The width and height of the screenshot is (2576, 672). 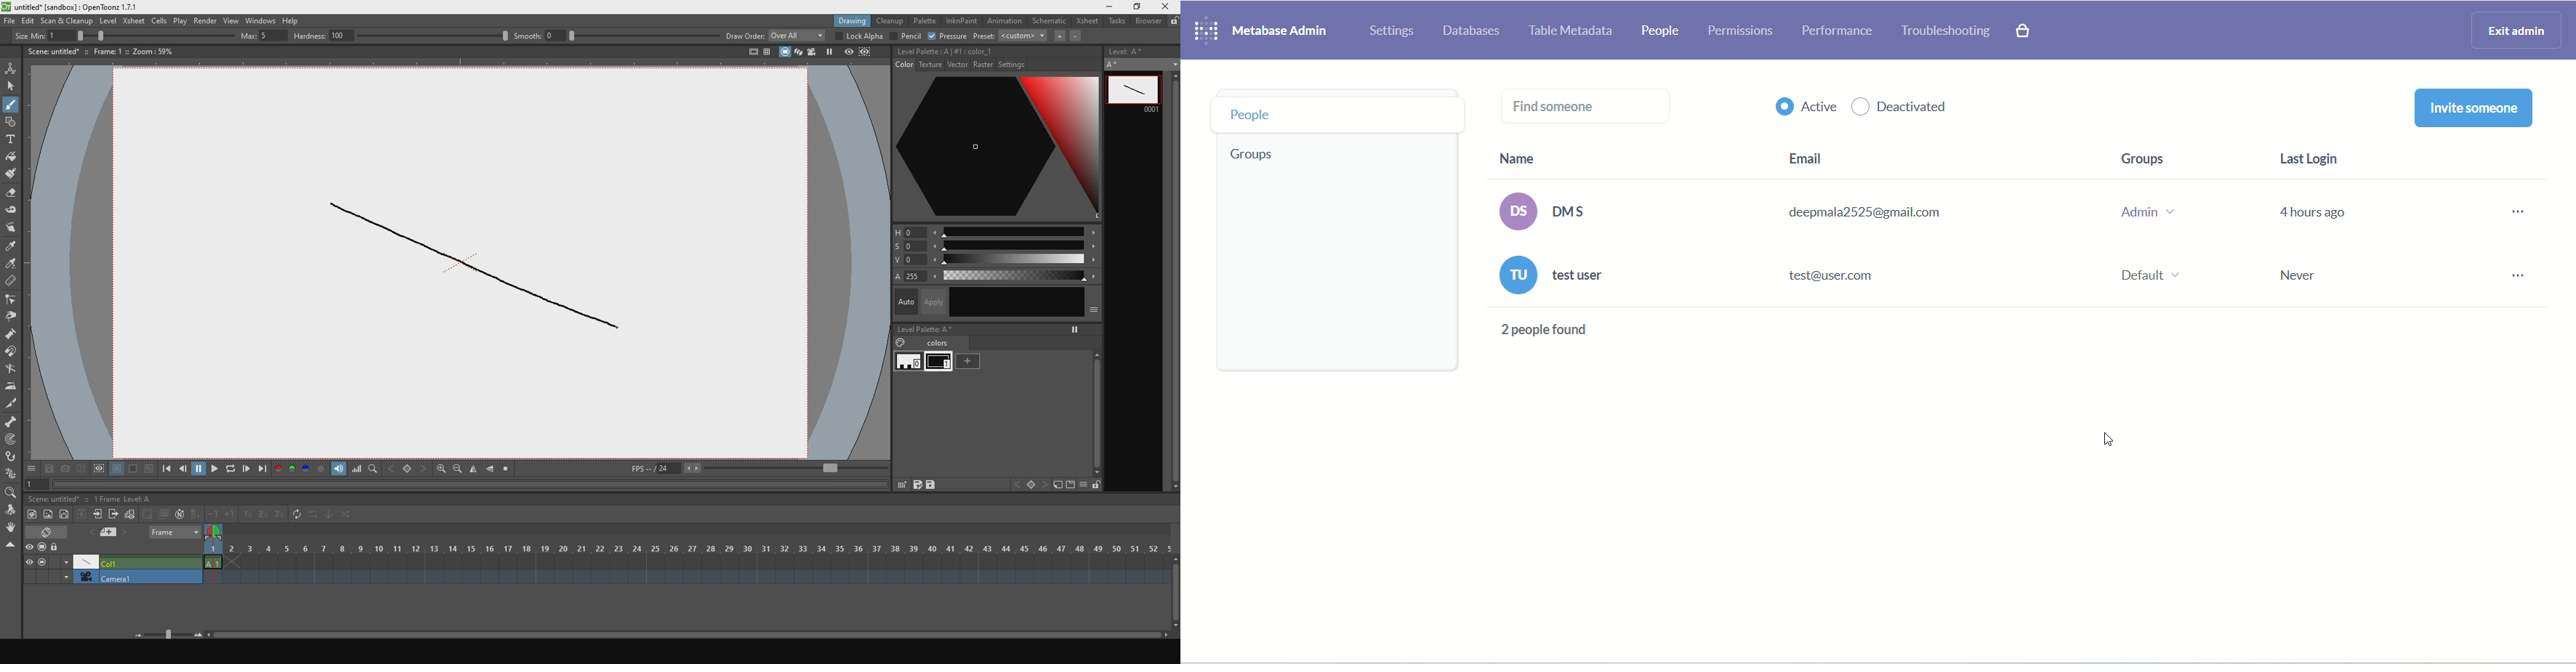 What do you see at coordinates (1840, 33) in the screenshot?
I see `performance` at bounding box center [1840, 33].